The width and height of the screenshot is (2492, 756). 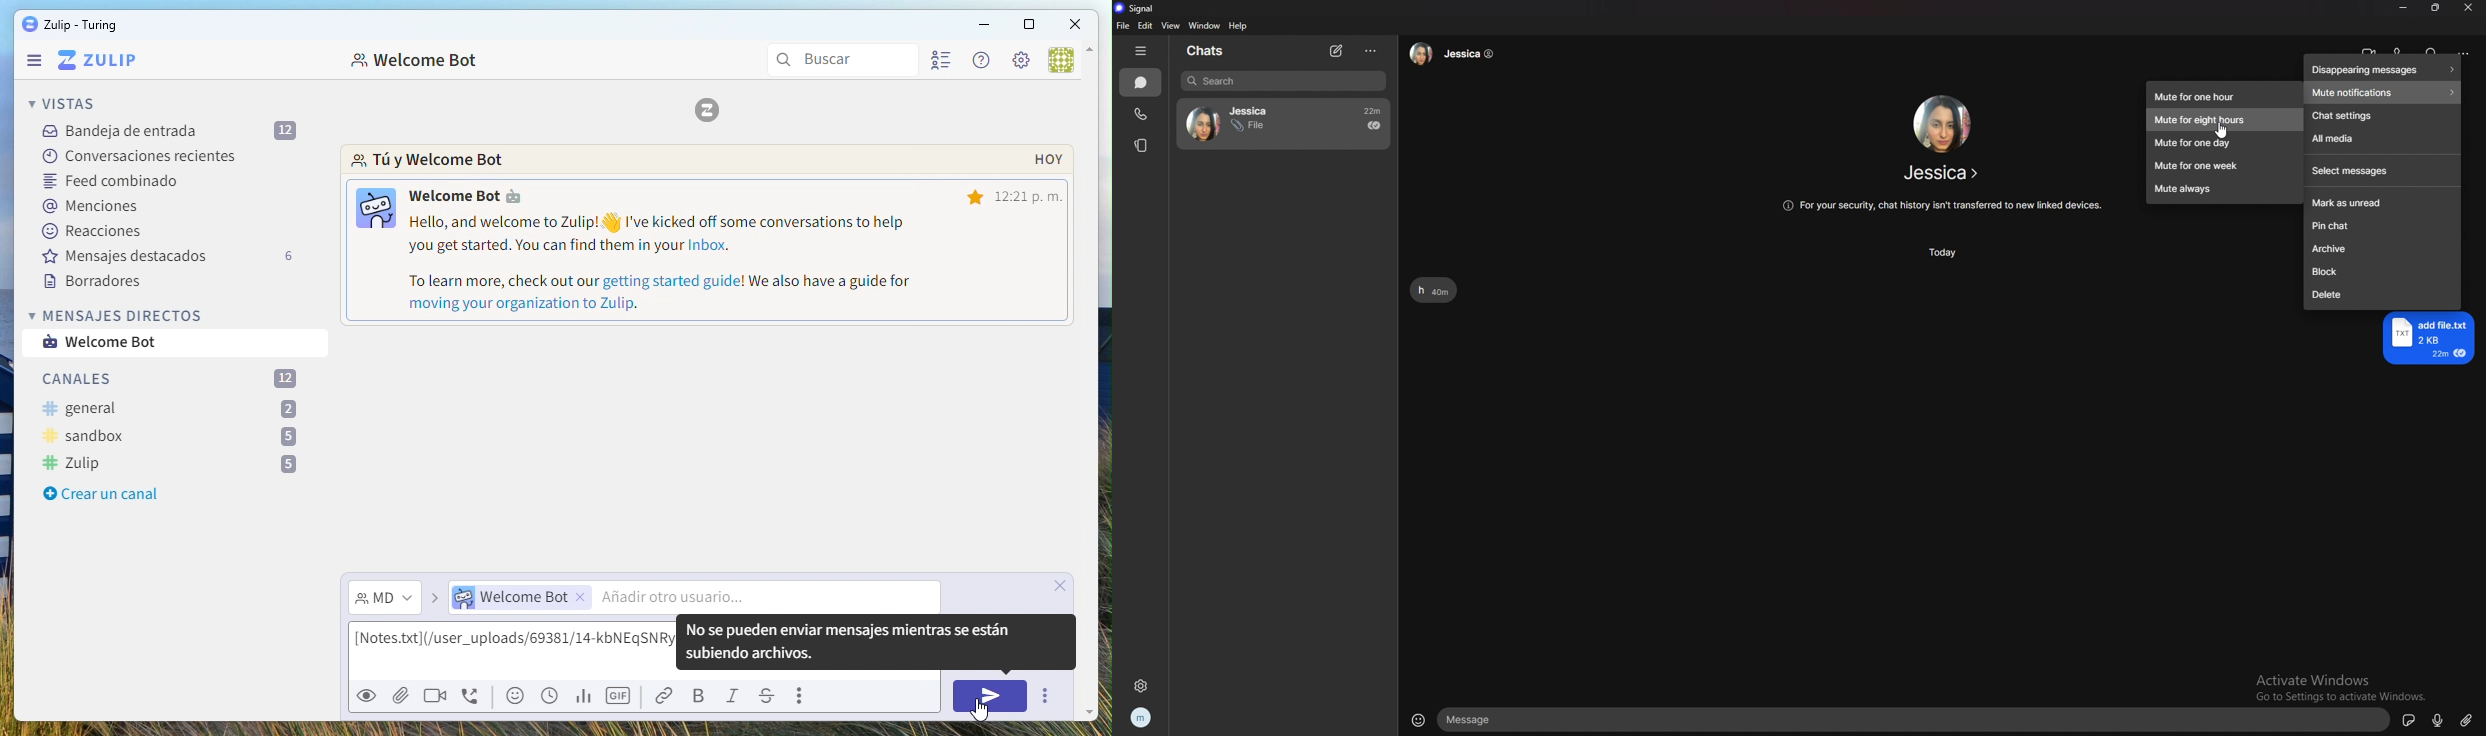 What do you see at coordinates (1283, 81) in the screenshot?
I see `search bar` at bounding box center [1283, 81].